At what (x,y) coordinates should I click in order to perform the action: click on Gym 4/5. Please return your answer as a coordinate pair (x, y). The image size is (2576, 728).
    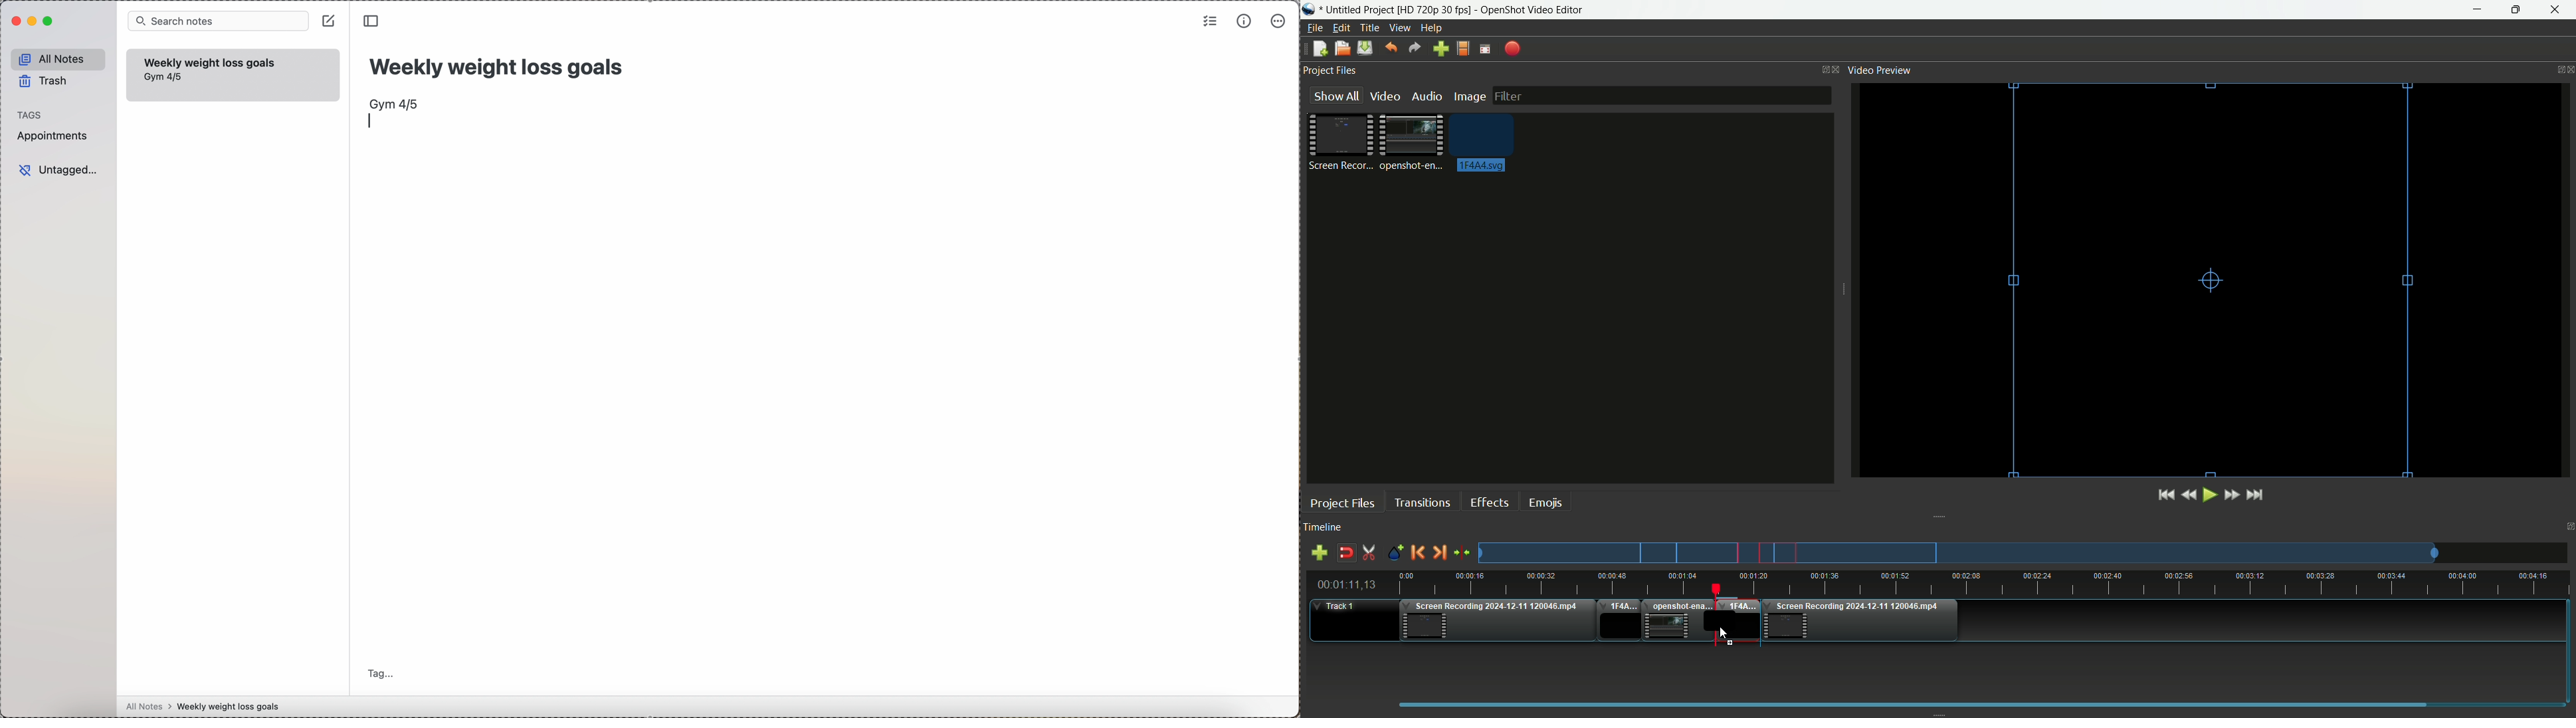
    Looking at the image, I should click on (165, 77).